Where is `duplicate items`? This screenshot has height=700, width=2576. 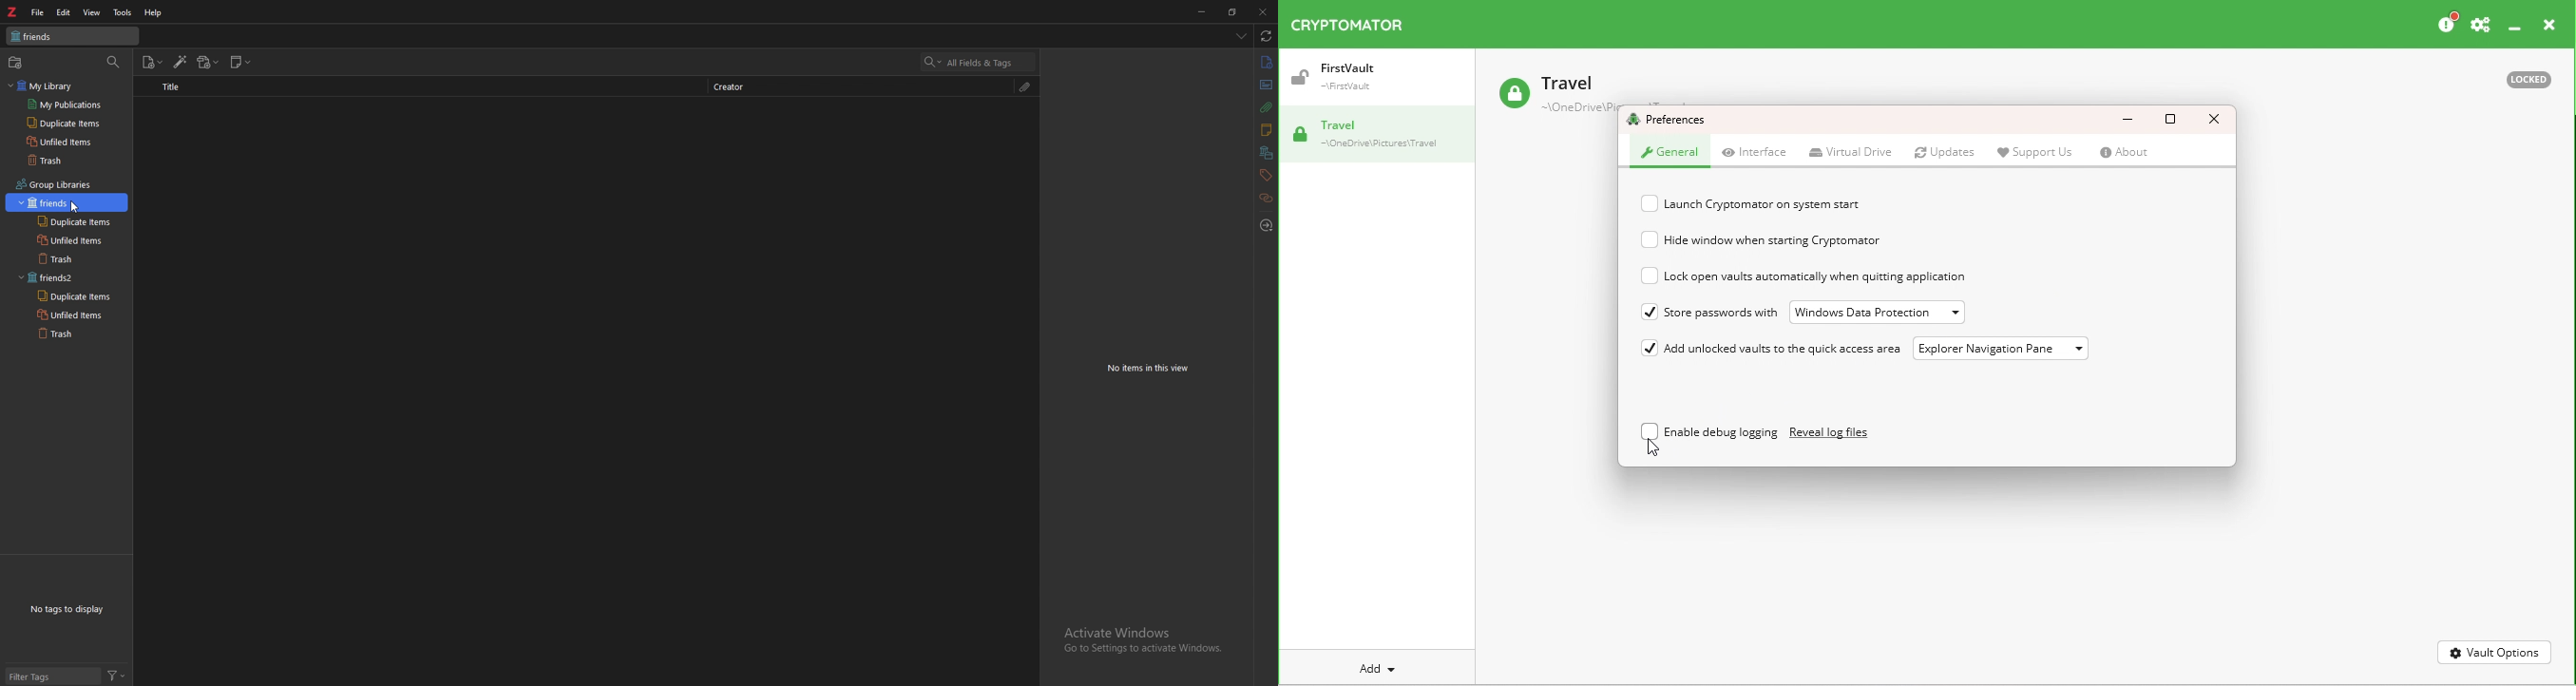
duplicate items is located at coordinates (73, 297).